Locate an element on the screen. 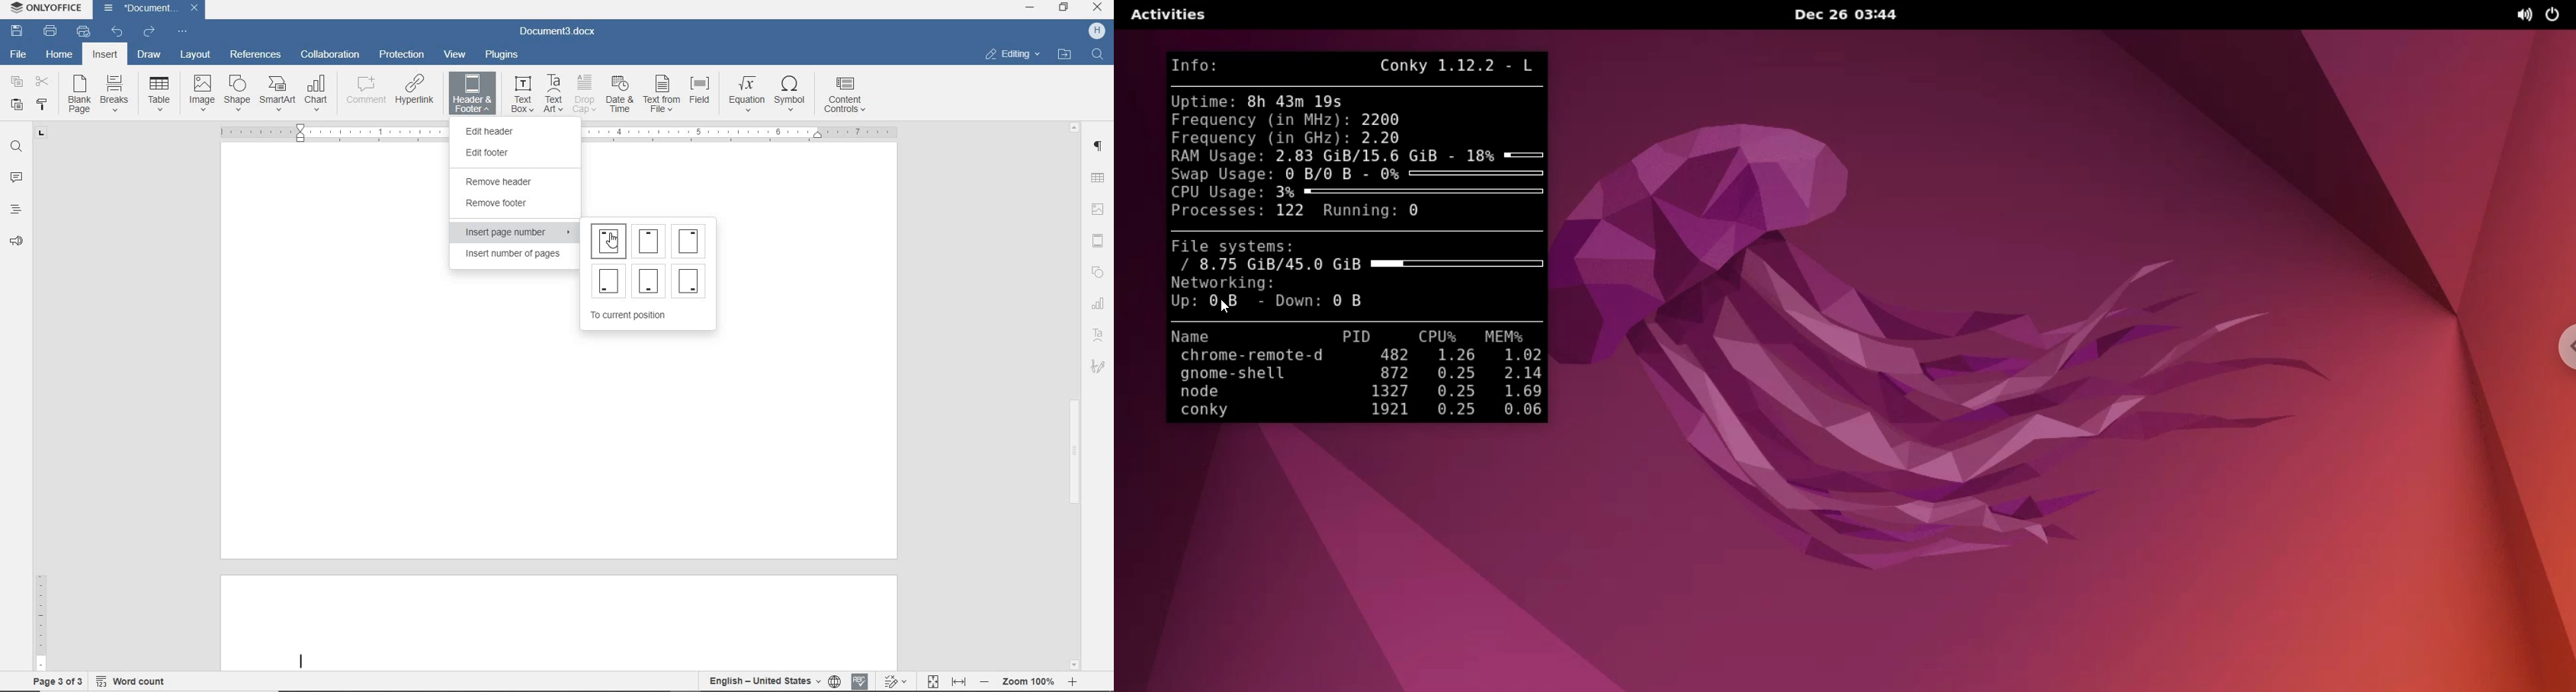 This screenshot has height=700, width=2576. DRAW is located at coordinates (148, 56).